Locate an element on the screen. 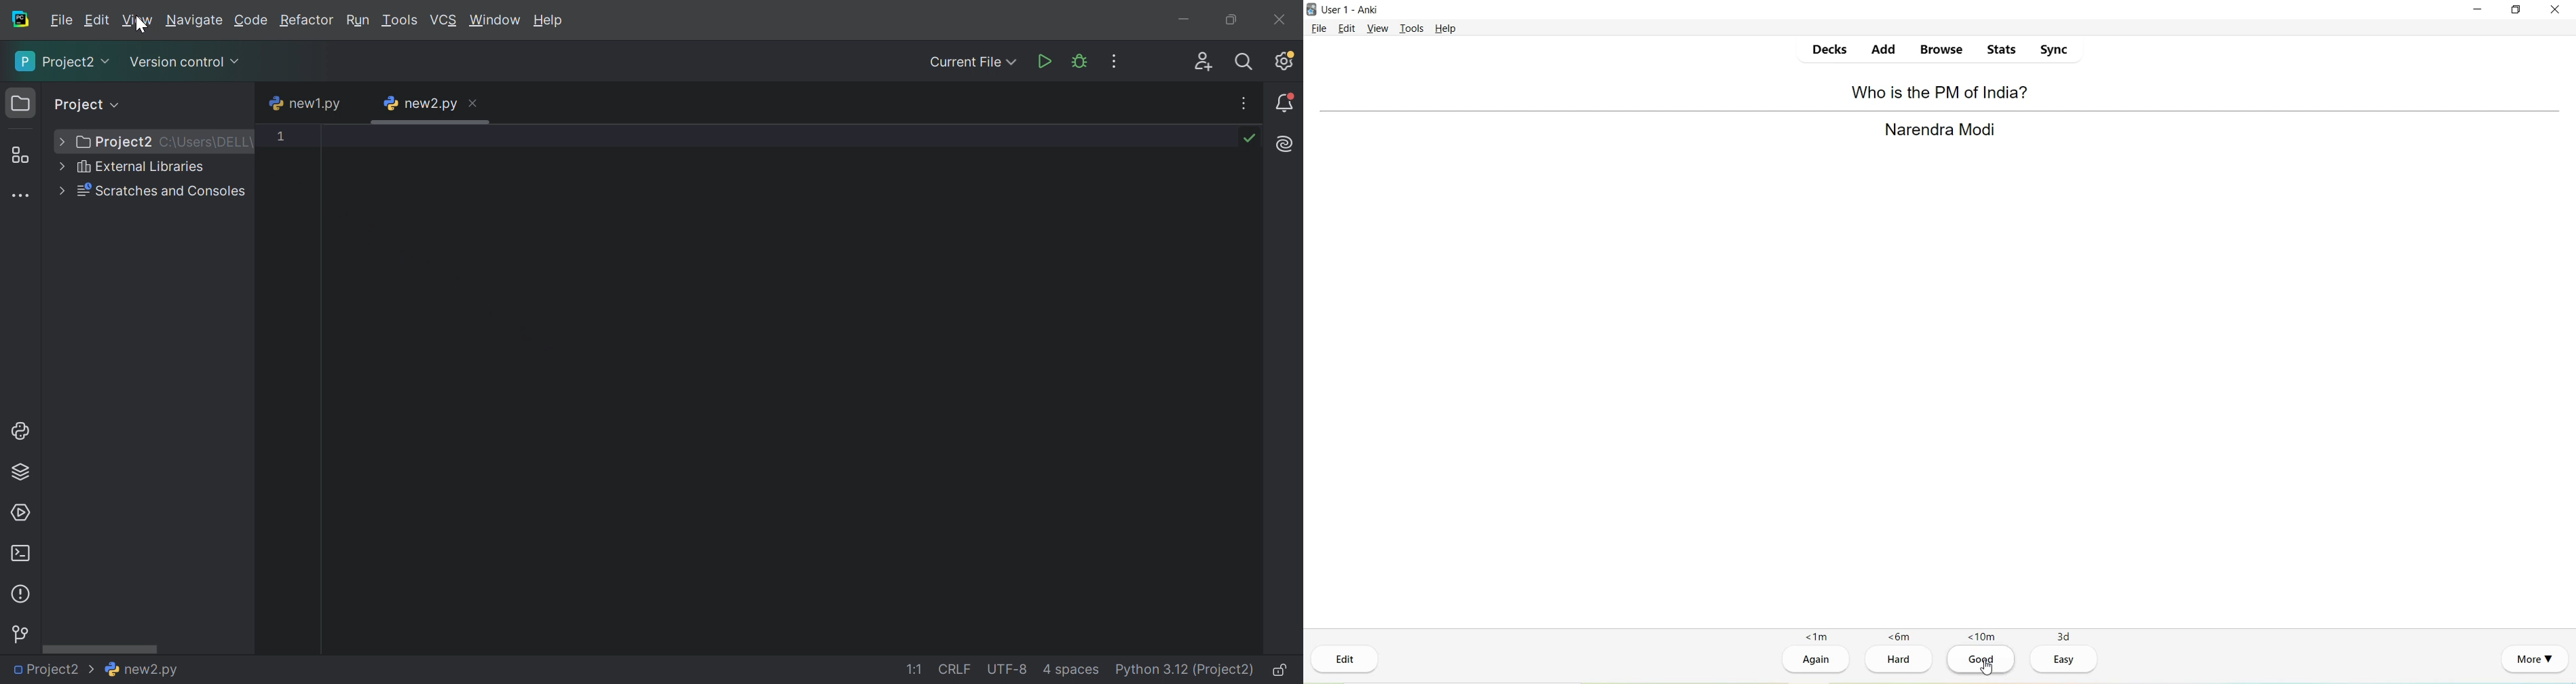 The image size is (2576, 700). 3d is located at coordinates (2066, 636).